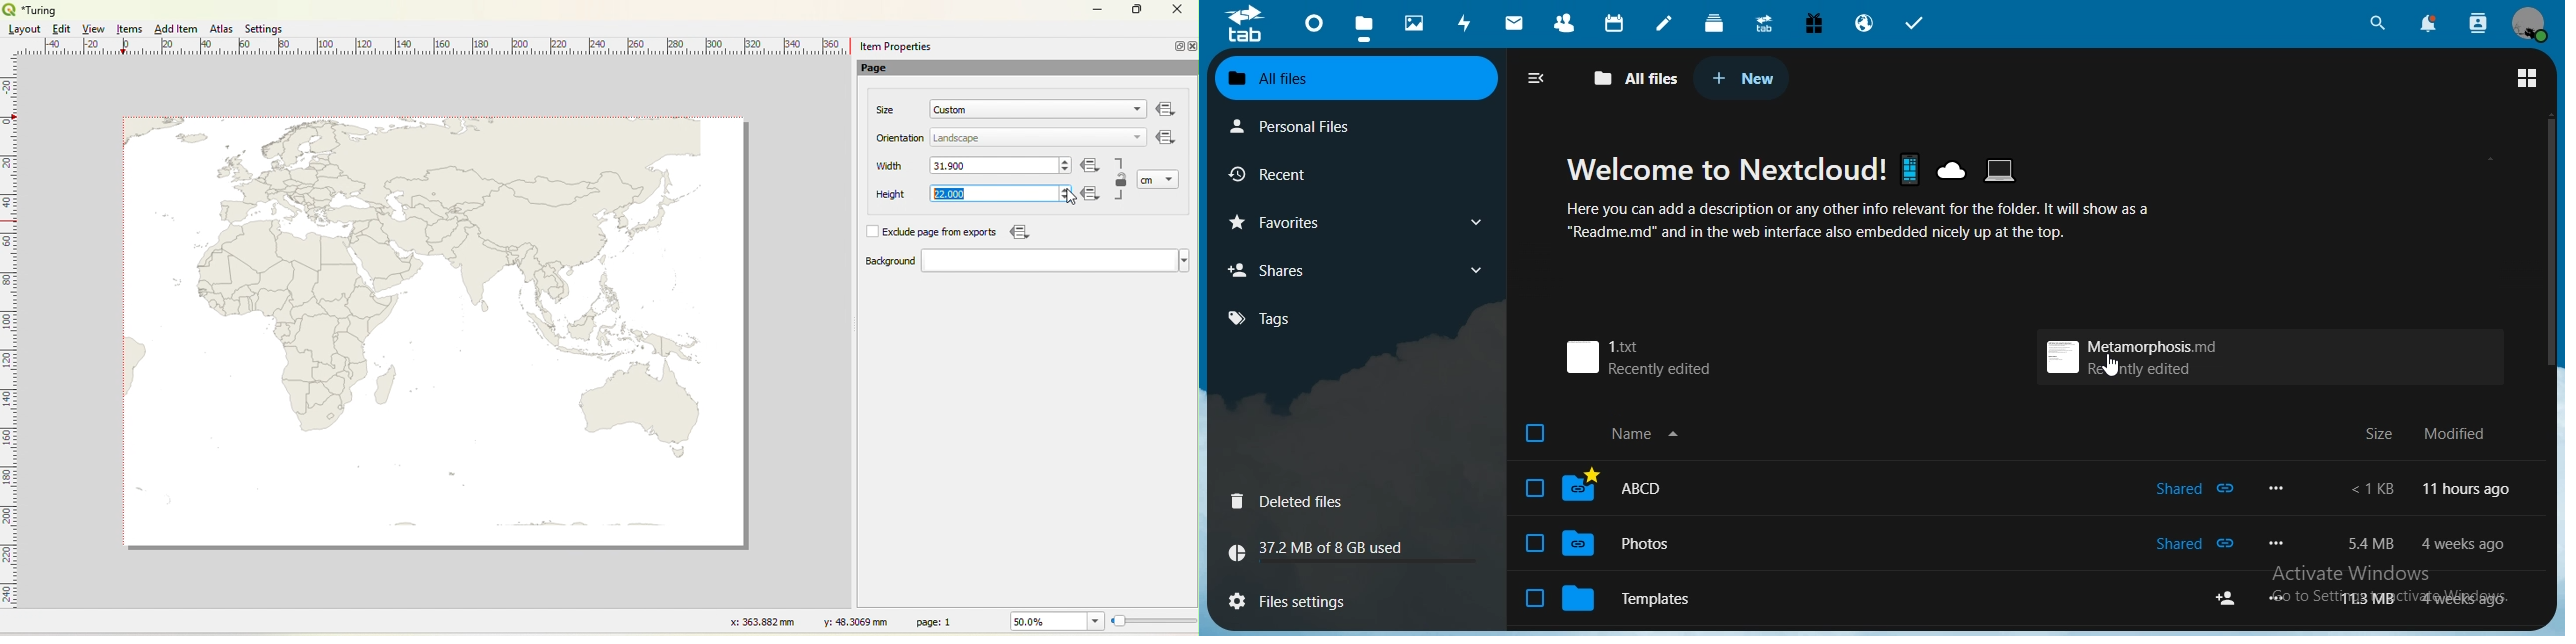 This screenshot has height=644, width=2576. I want to click on 50.0%, so click(1055, 621).